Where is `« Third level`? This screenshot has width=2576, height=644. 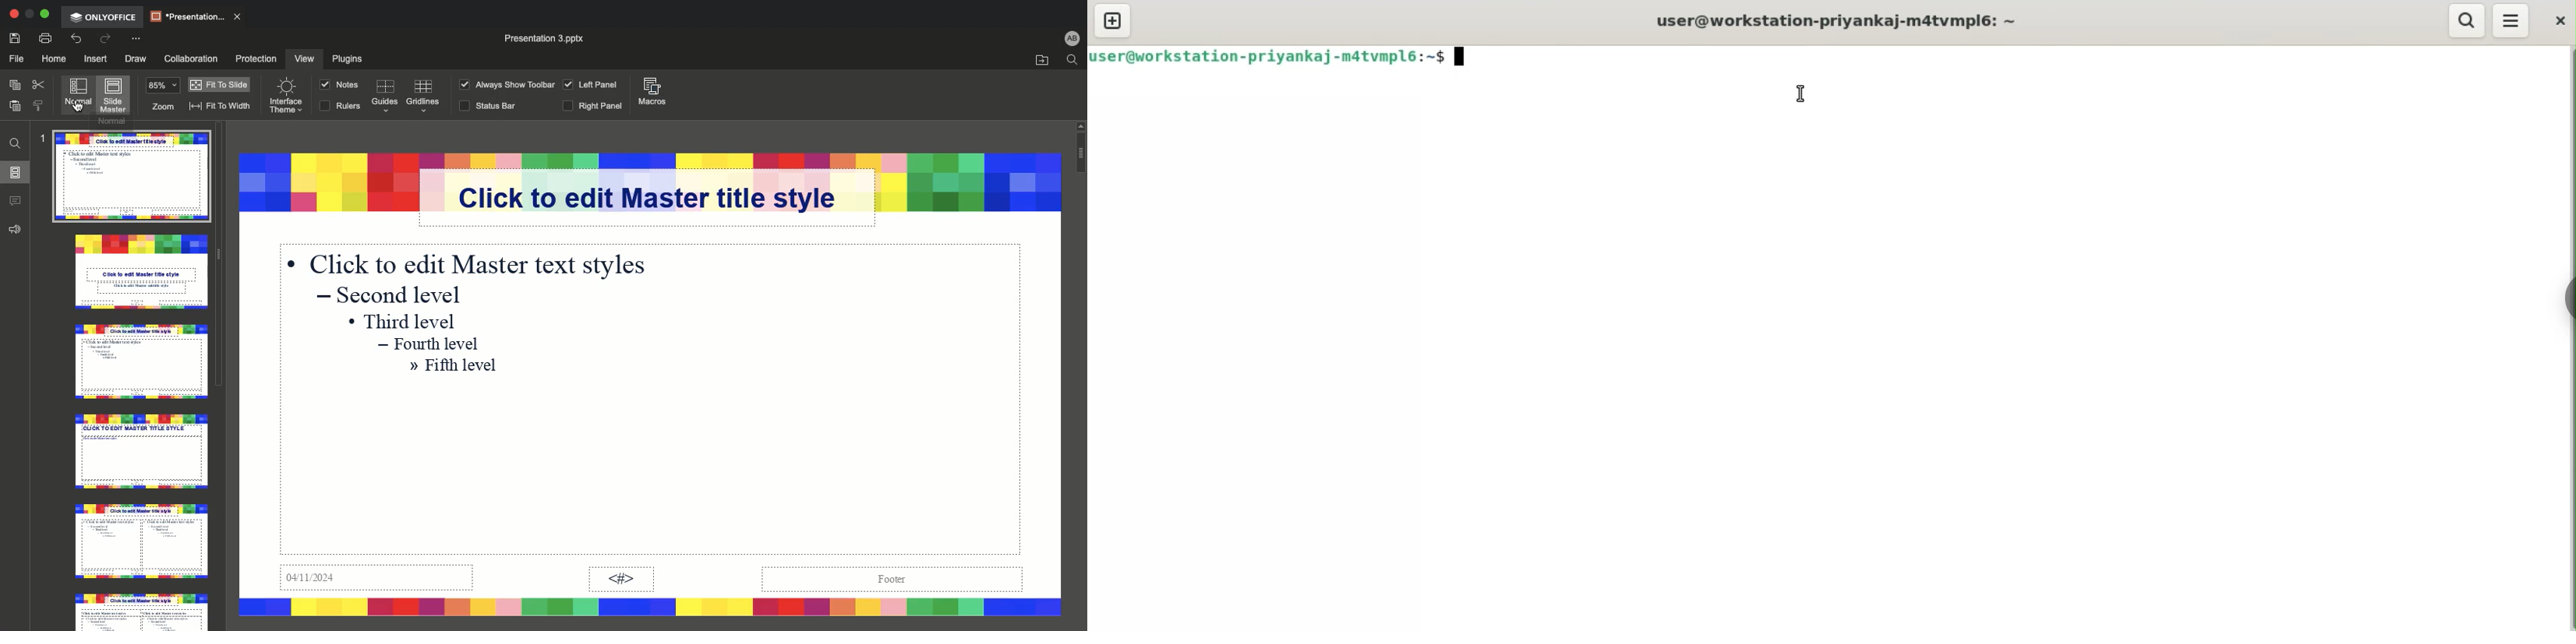 « Third level is located at coordinates (409, 319).